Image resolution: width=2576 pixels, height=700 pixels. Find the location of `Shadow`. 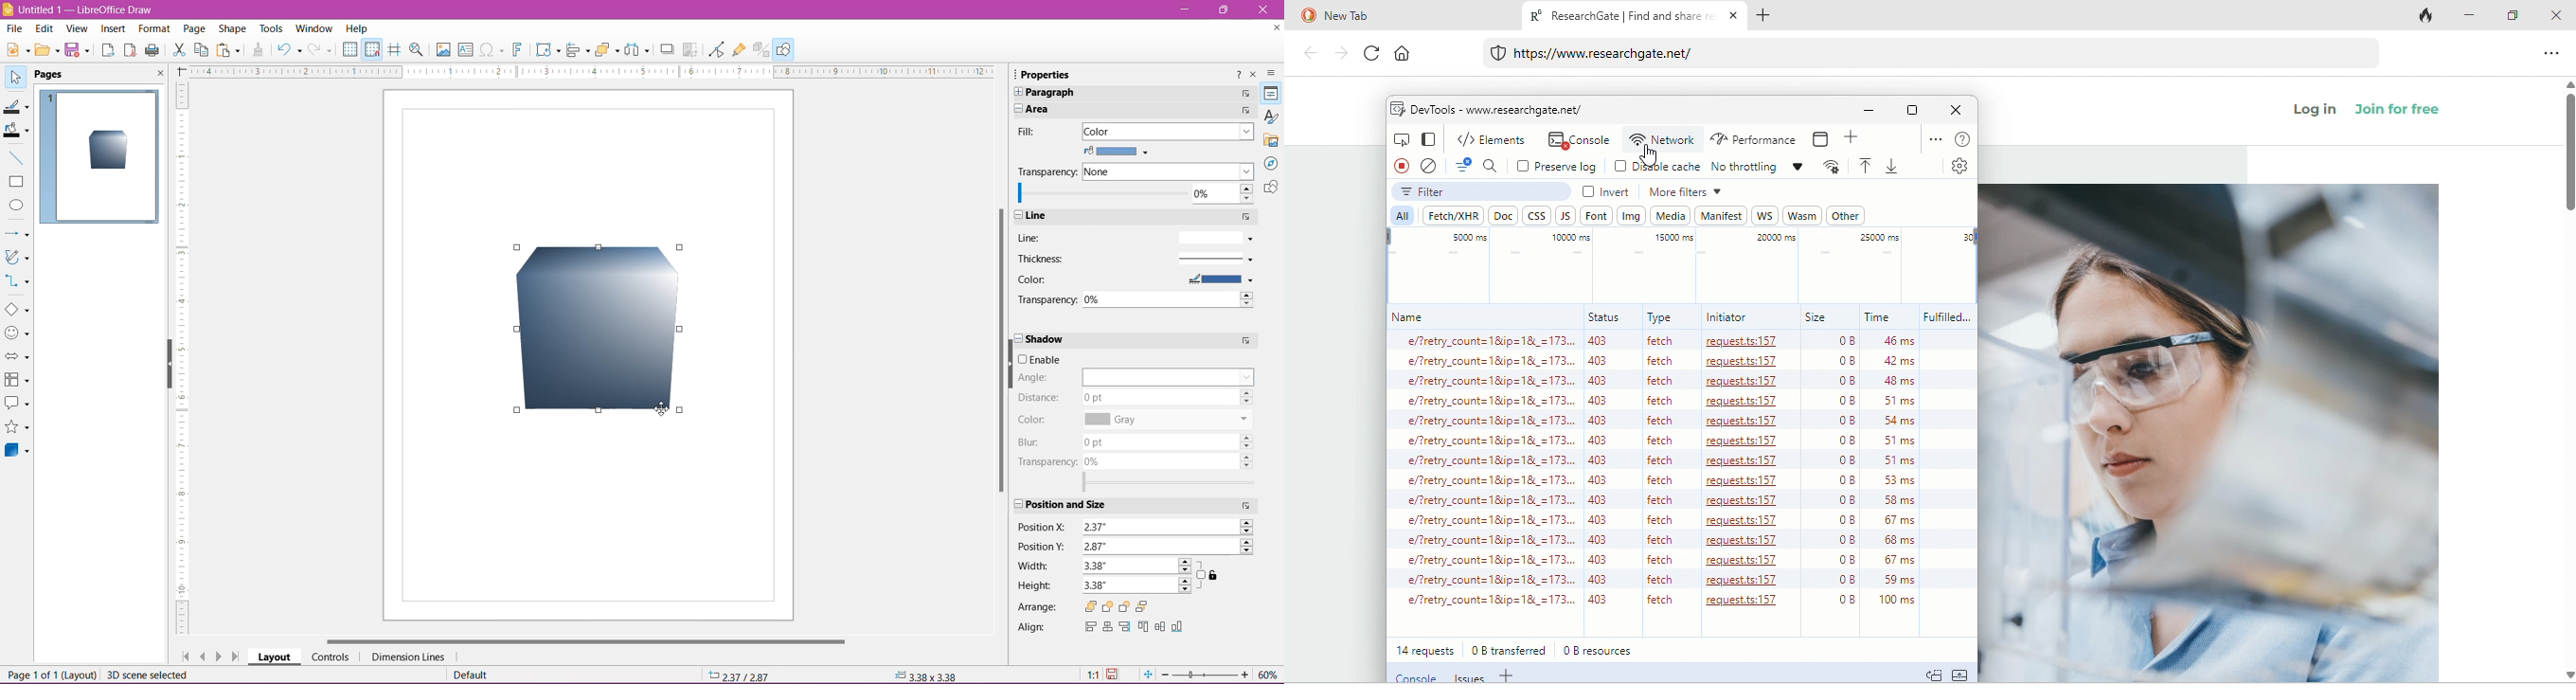

Shadow is located at coordinates (667, 50).